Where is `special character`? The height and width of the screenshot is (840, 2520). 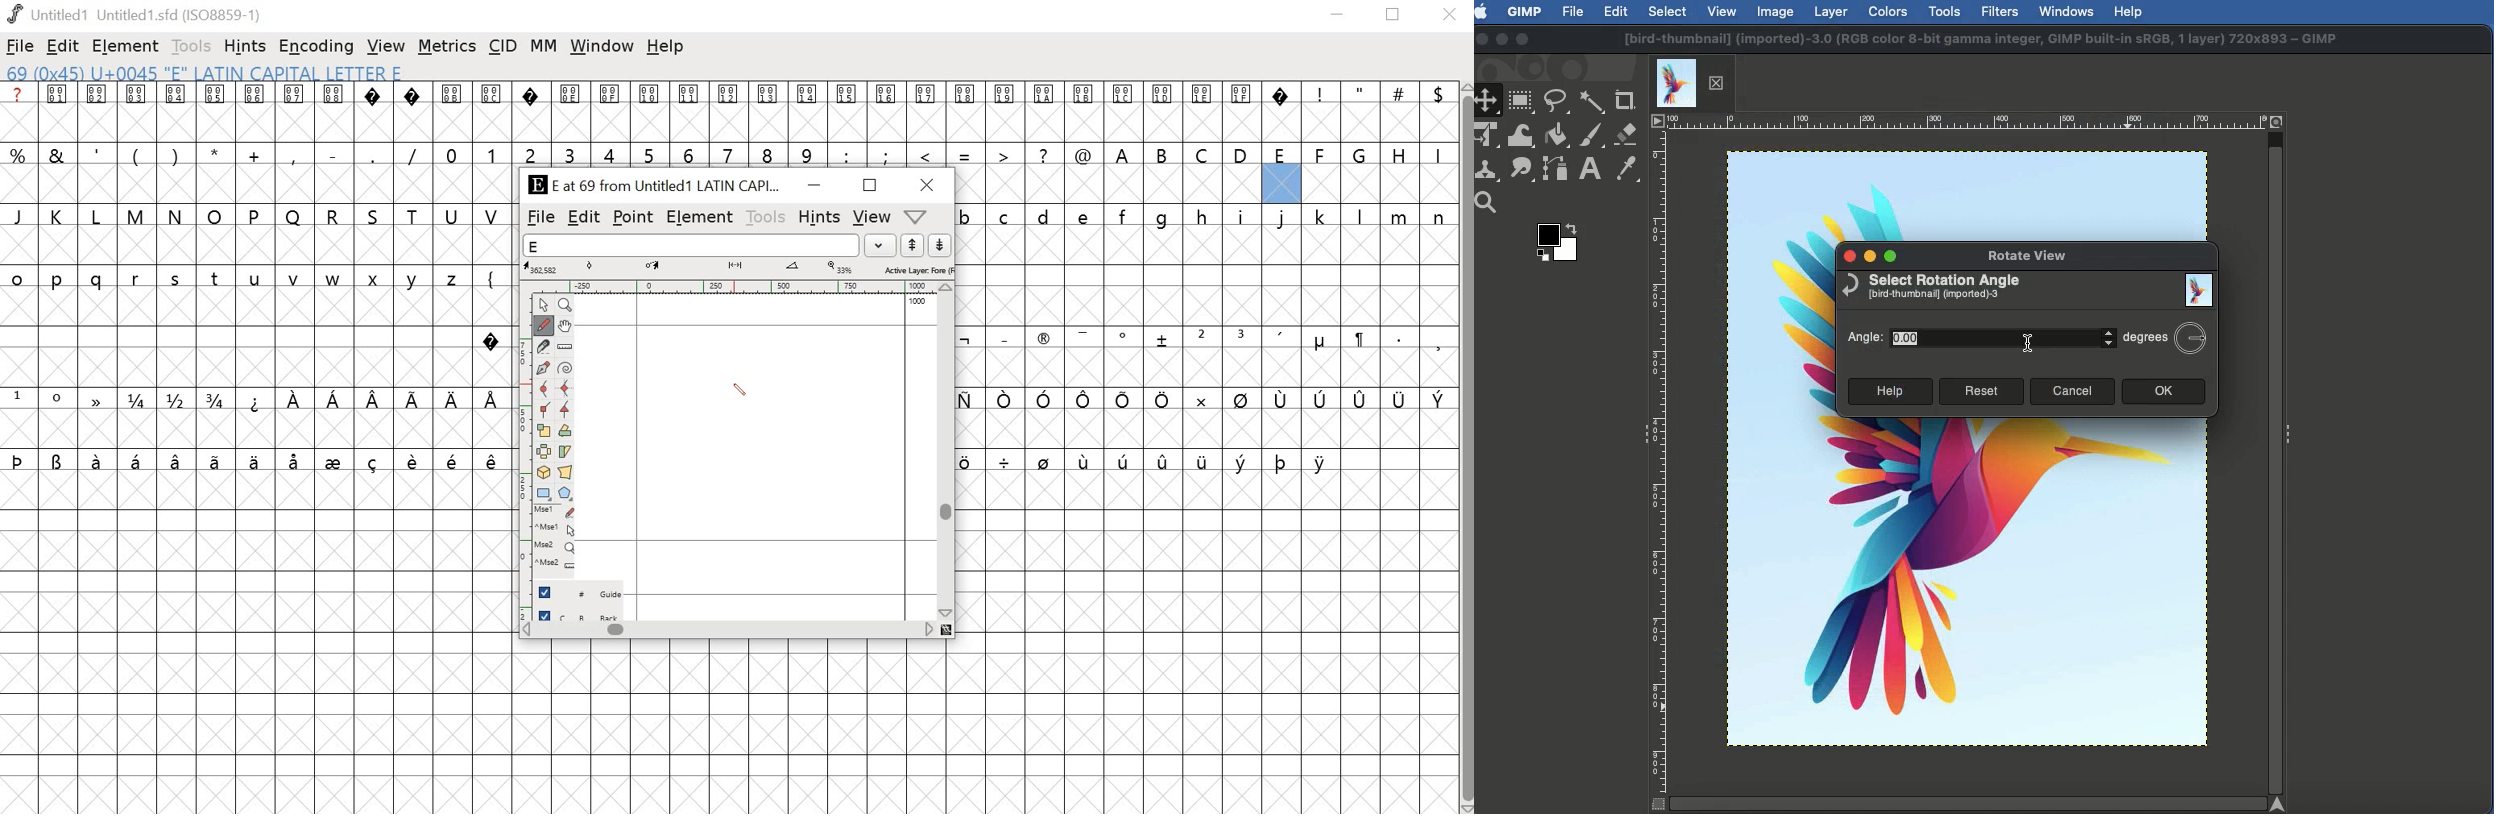
special character is located at coordinates (496, 338).